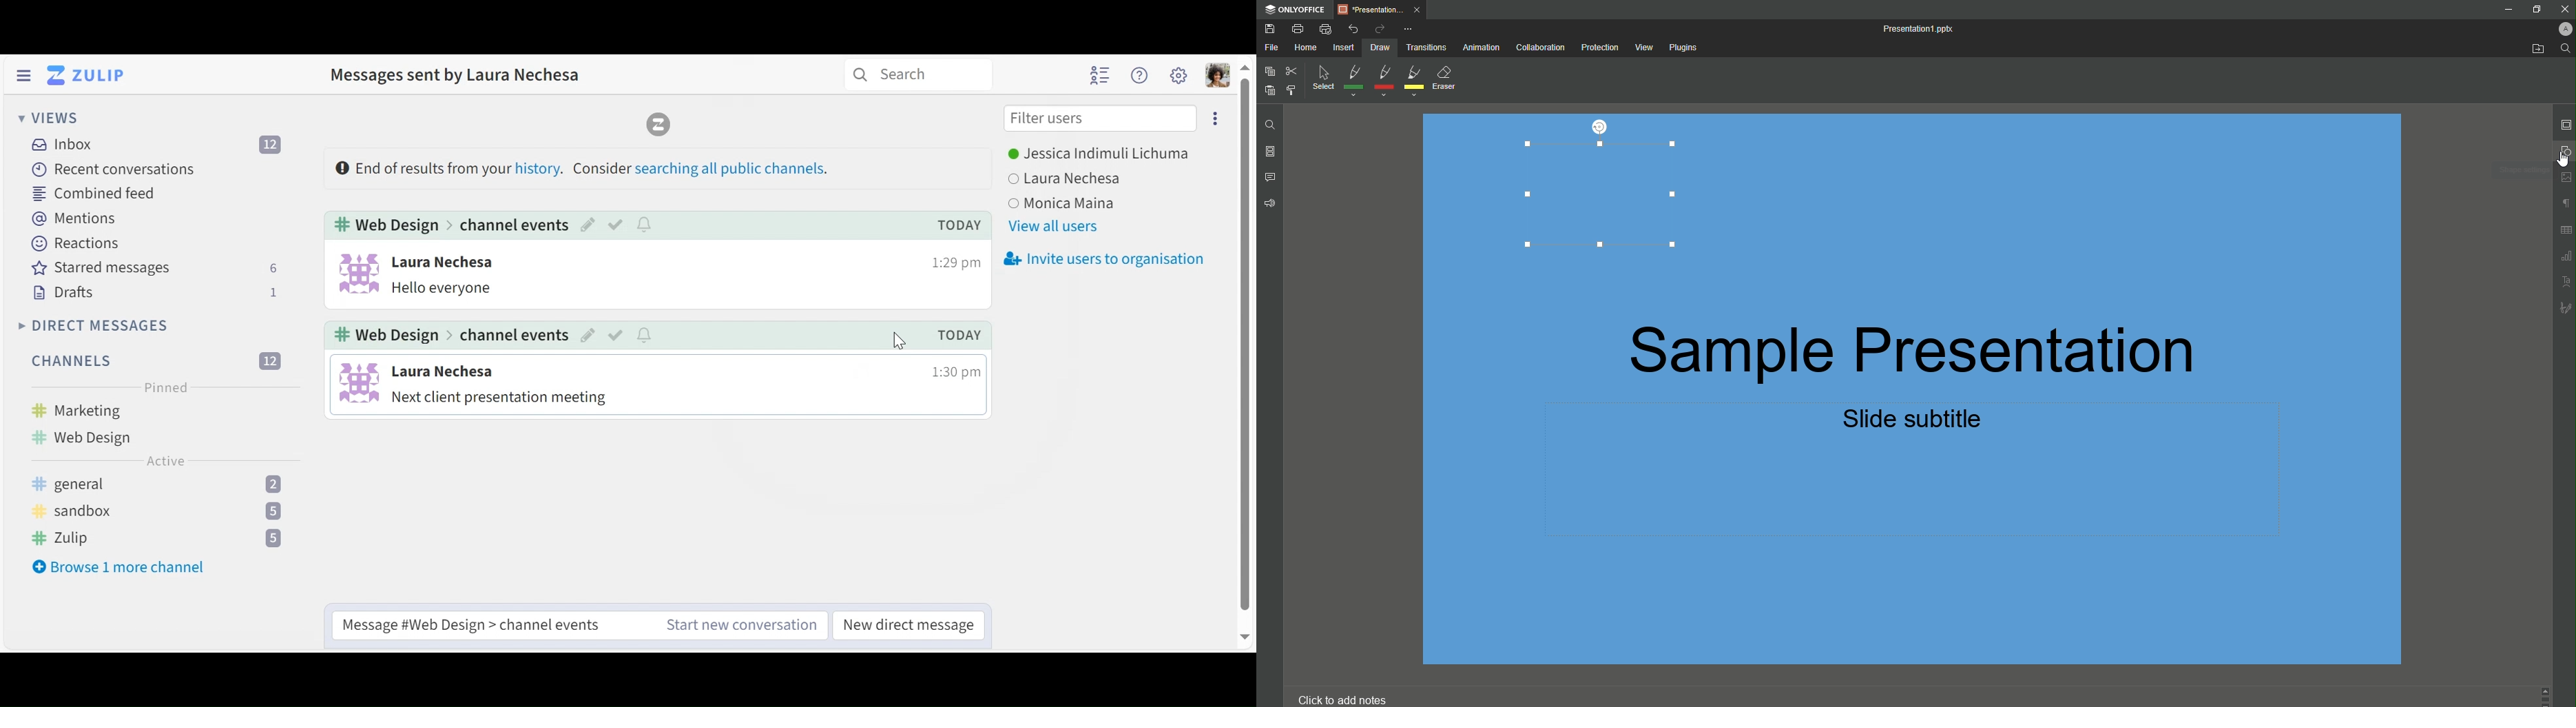 The height and width of the screenshot is (728, 2576). Describe the element at coordinates (453, 75) in the screenshot. I see `Message sent by this user` at that location.